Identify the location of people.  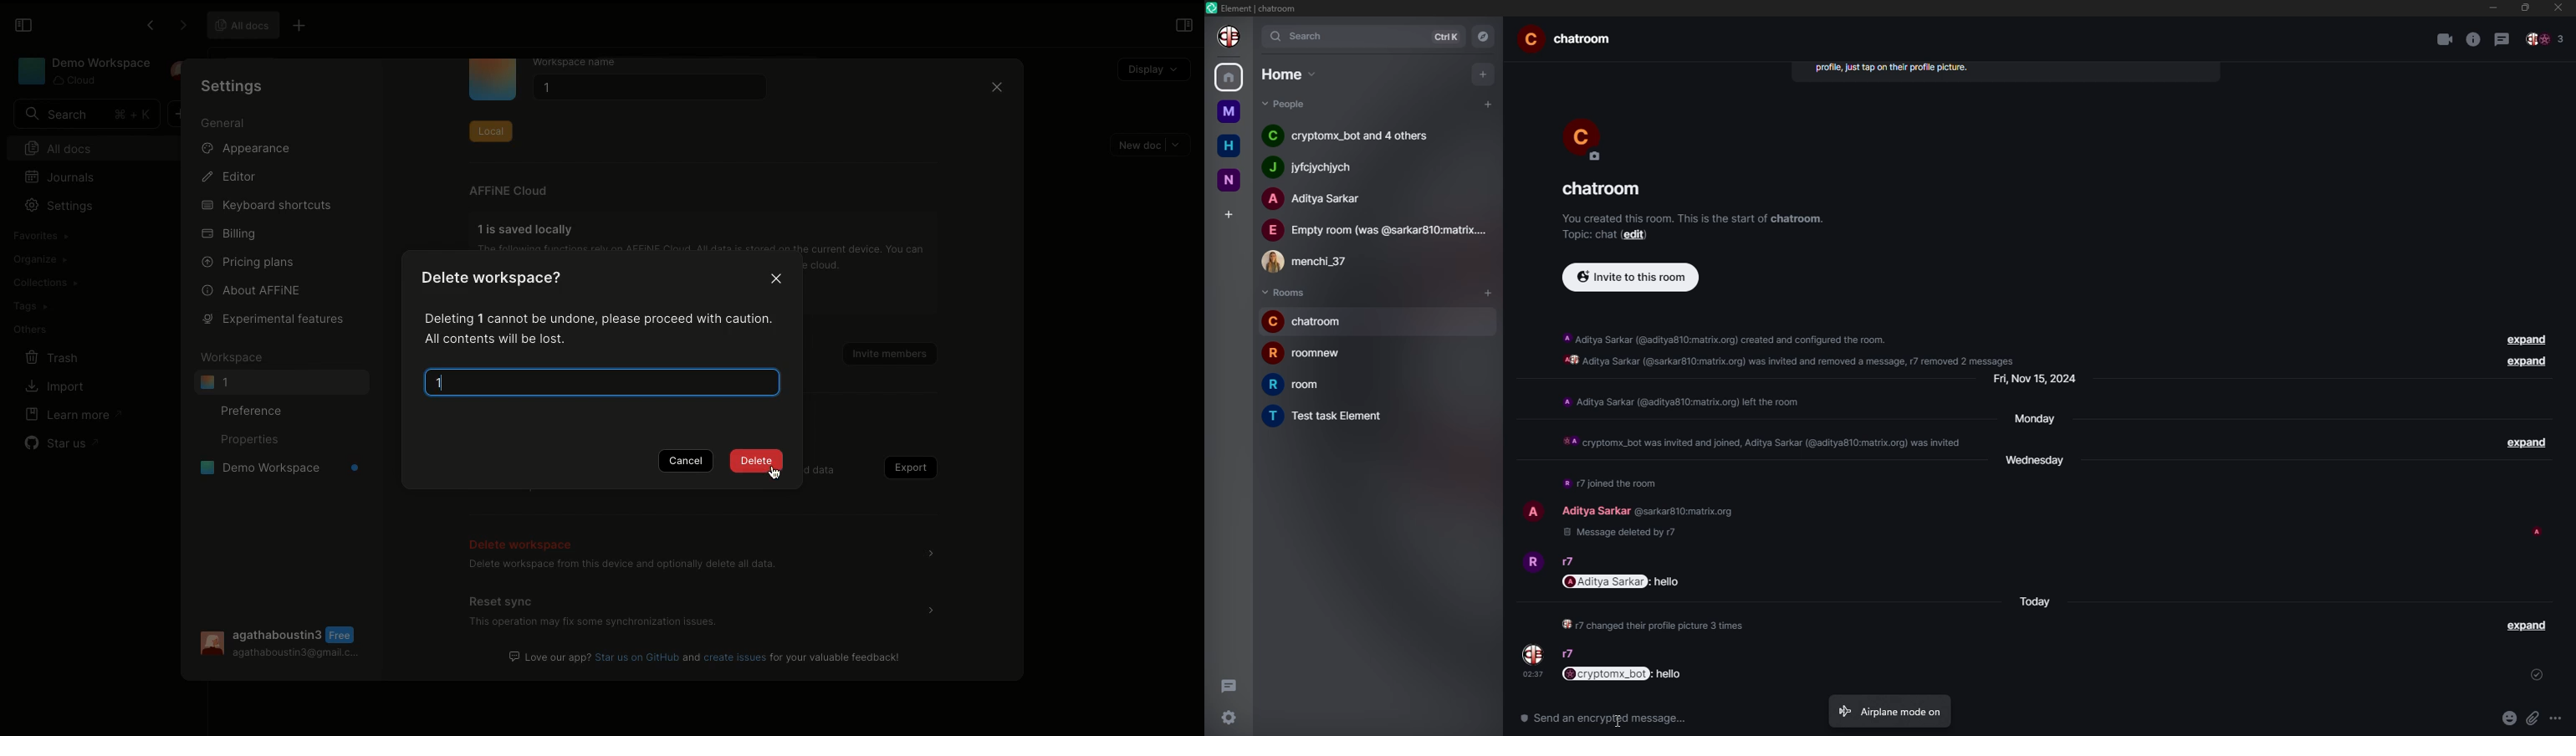
(1569, 562).